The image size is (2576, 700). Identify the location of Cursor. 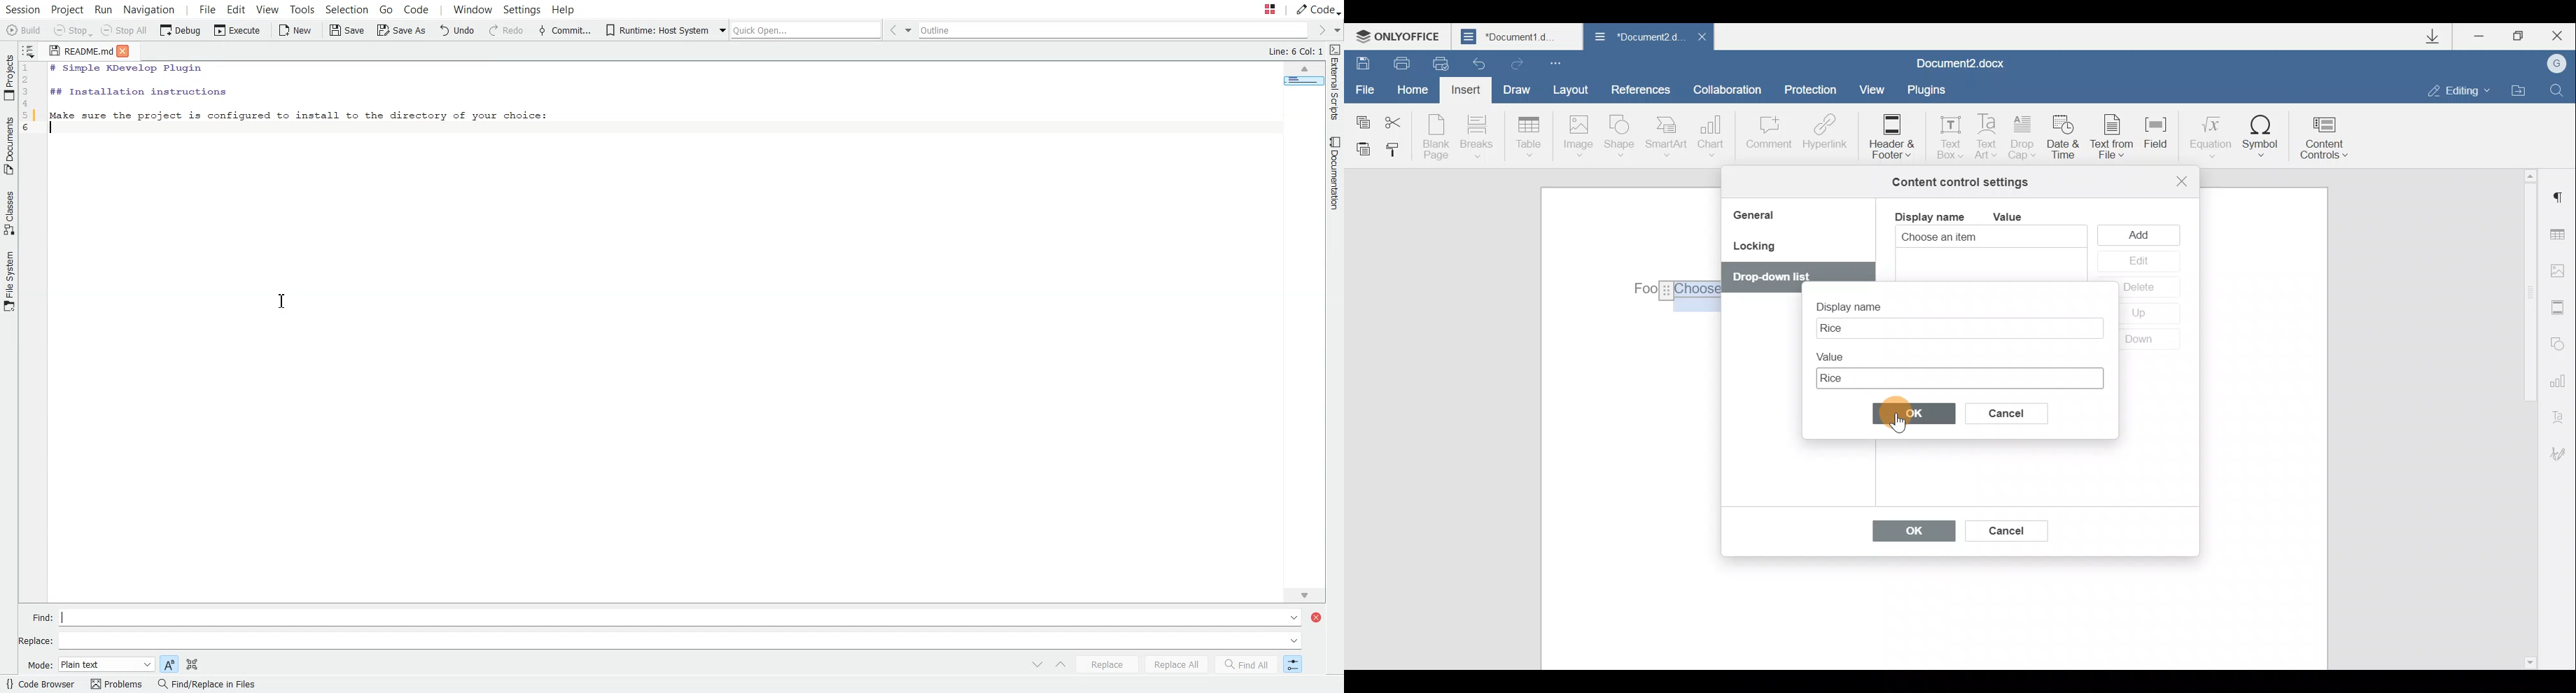
(1902, 425).